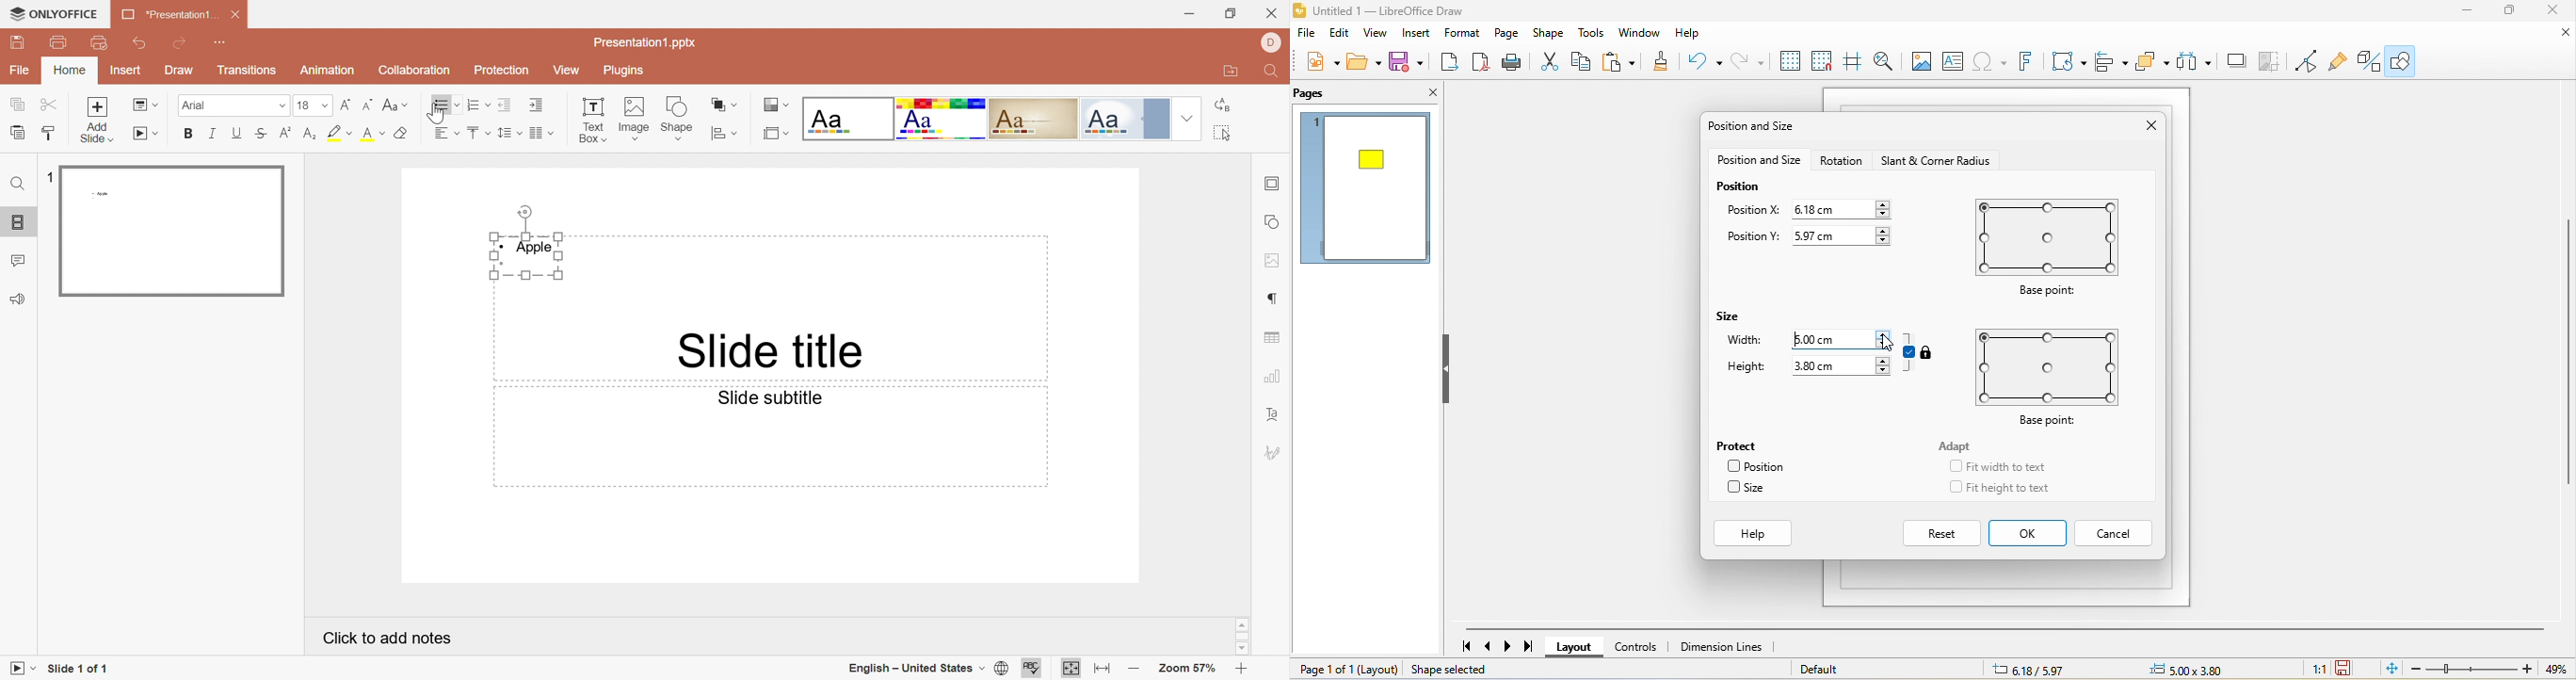 The width and height of the screenshot is (2576, 700). I want to click on format, so click(1466, 35).